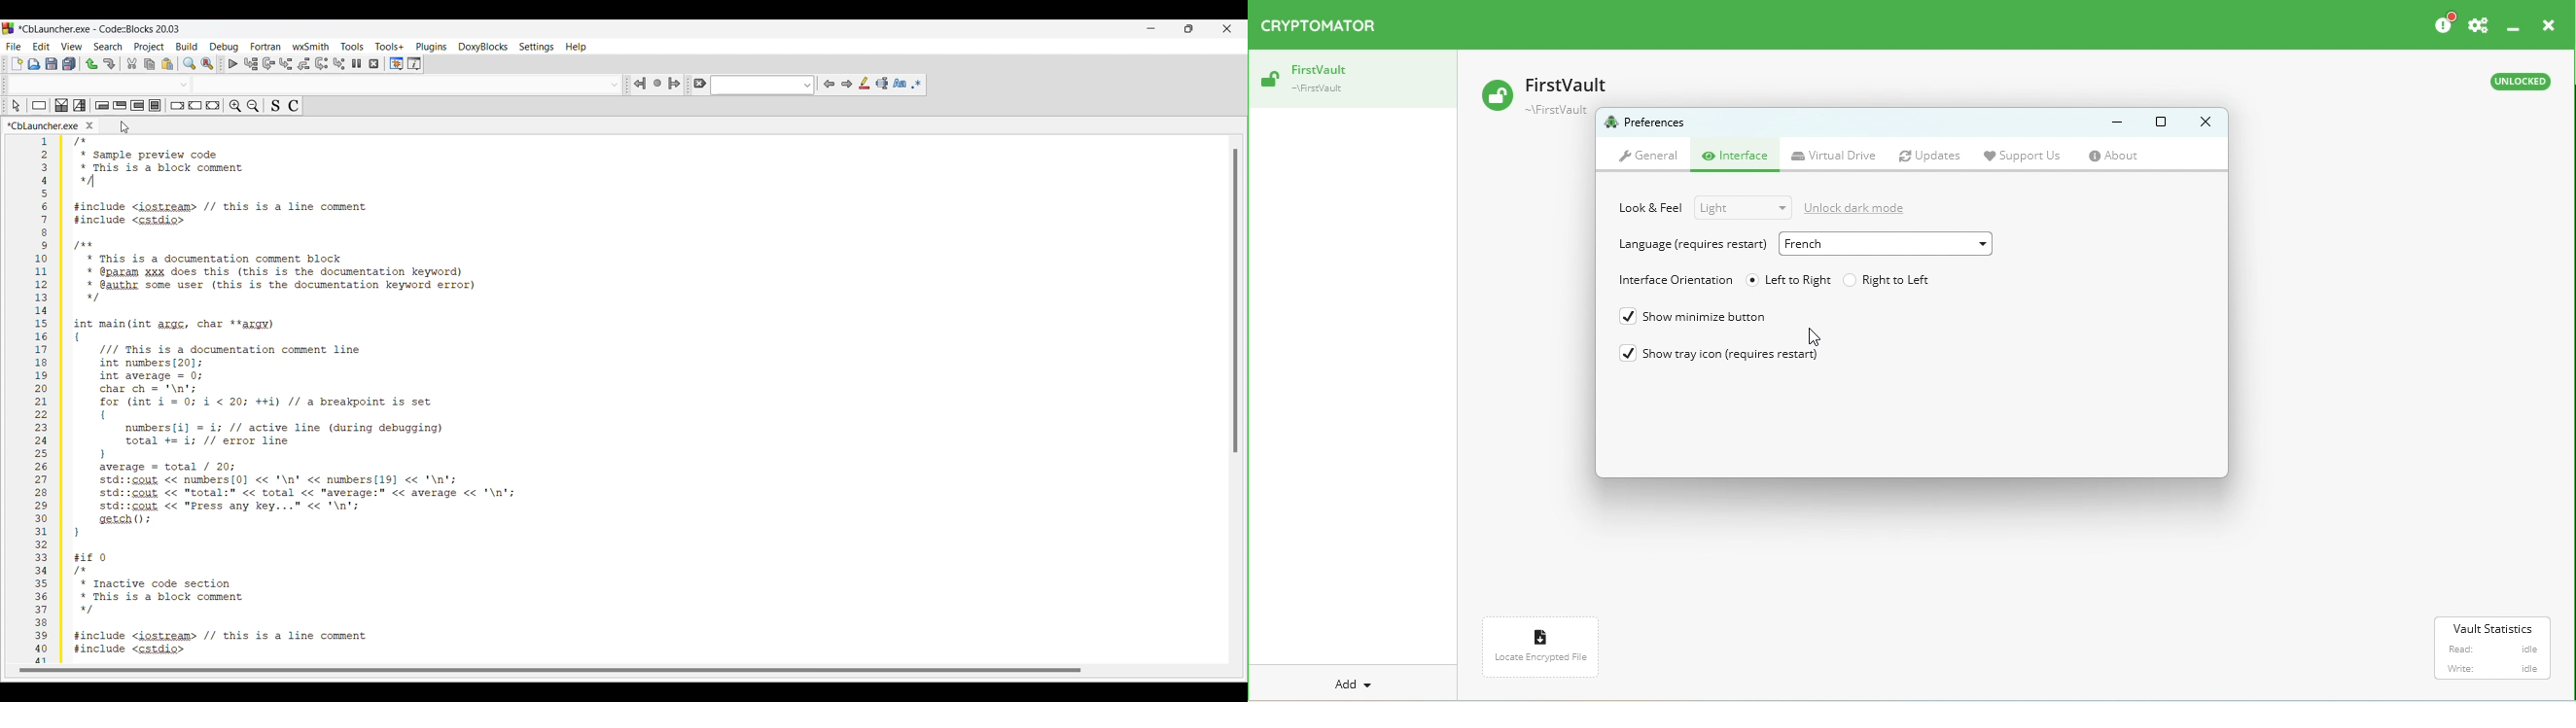  Describe the element at coordinates (1789, 279) in the screenshot. I see `Left to right` at that location.